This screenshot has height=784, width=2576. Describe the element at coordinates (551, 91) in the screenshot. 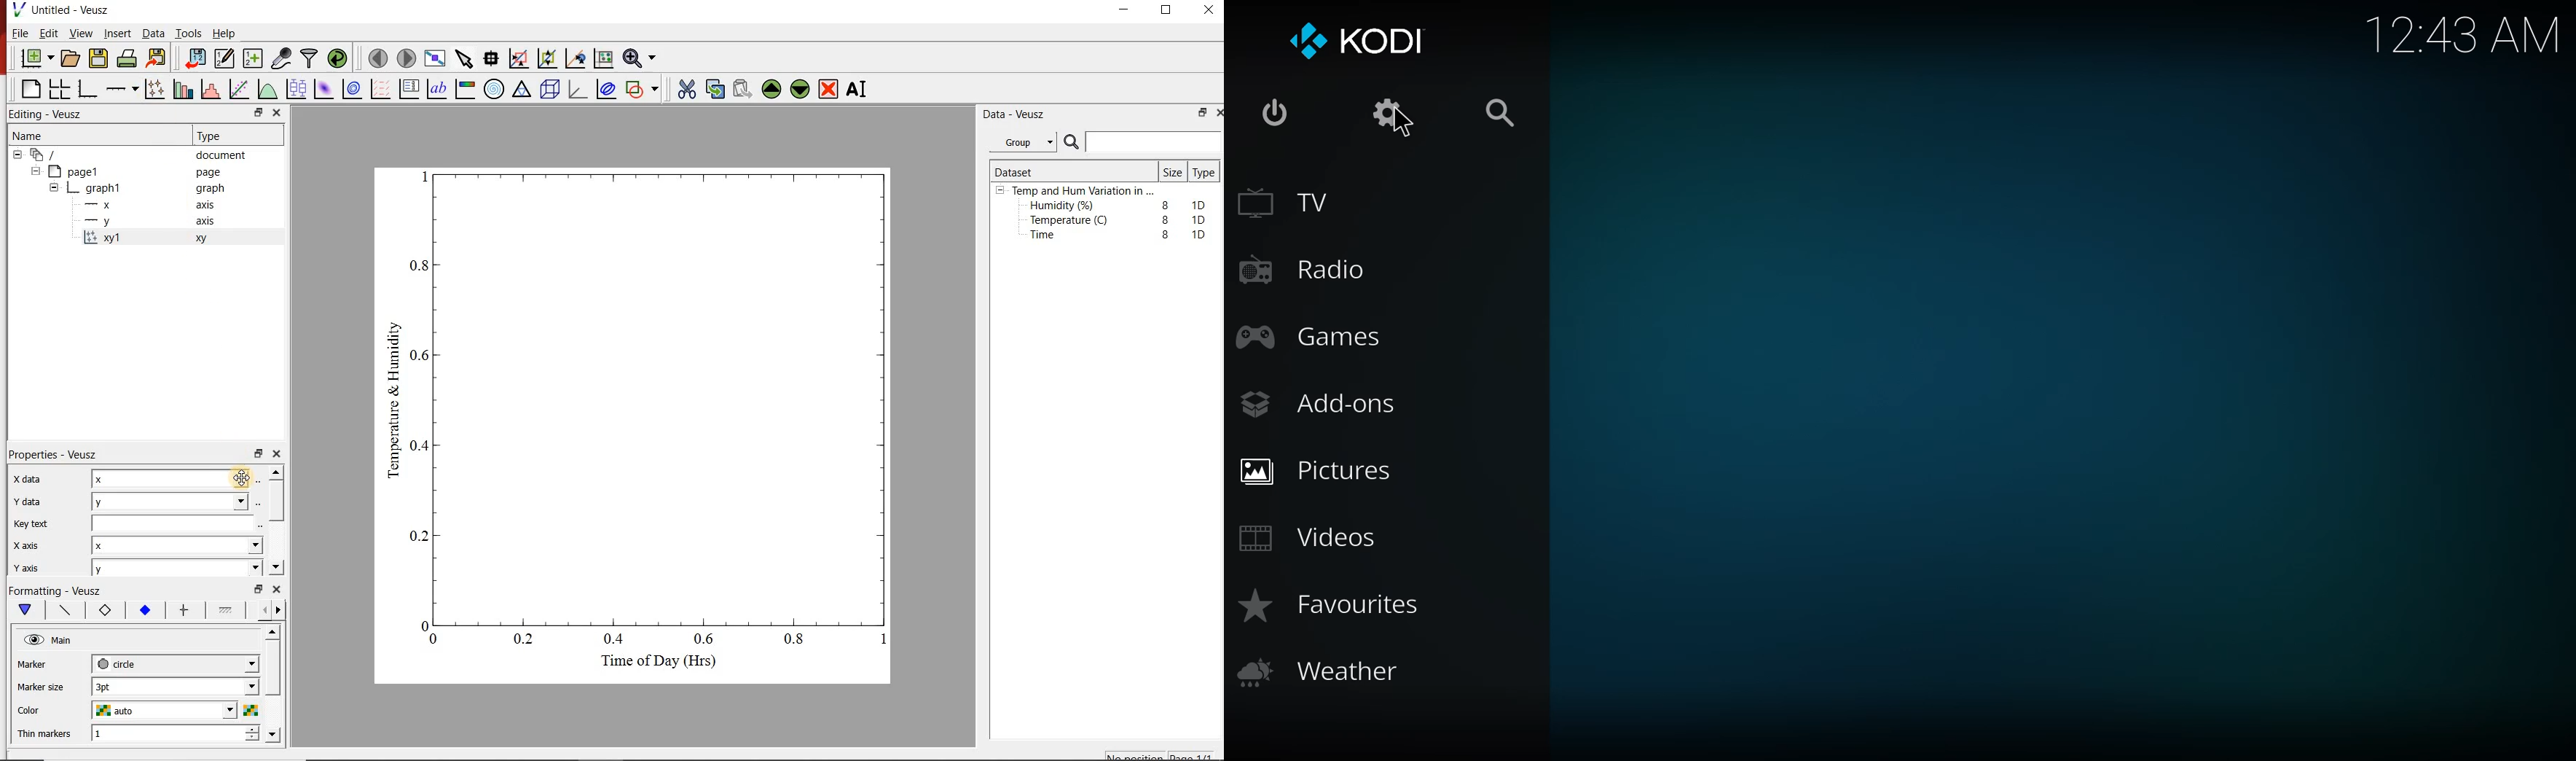

I see `3d scene` at that location.